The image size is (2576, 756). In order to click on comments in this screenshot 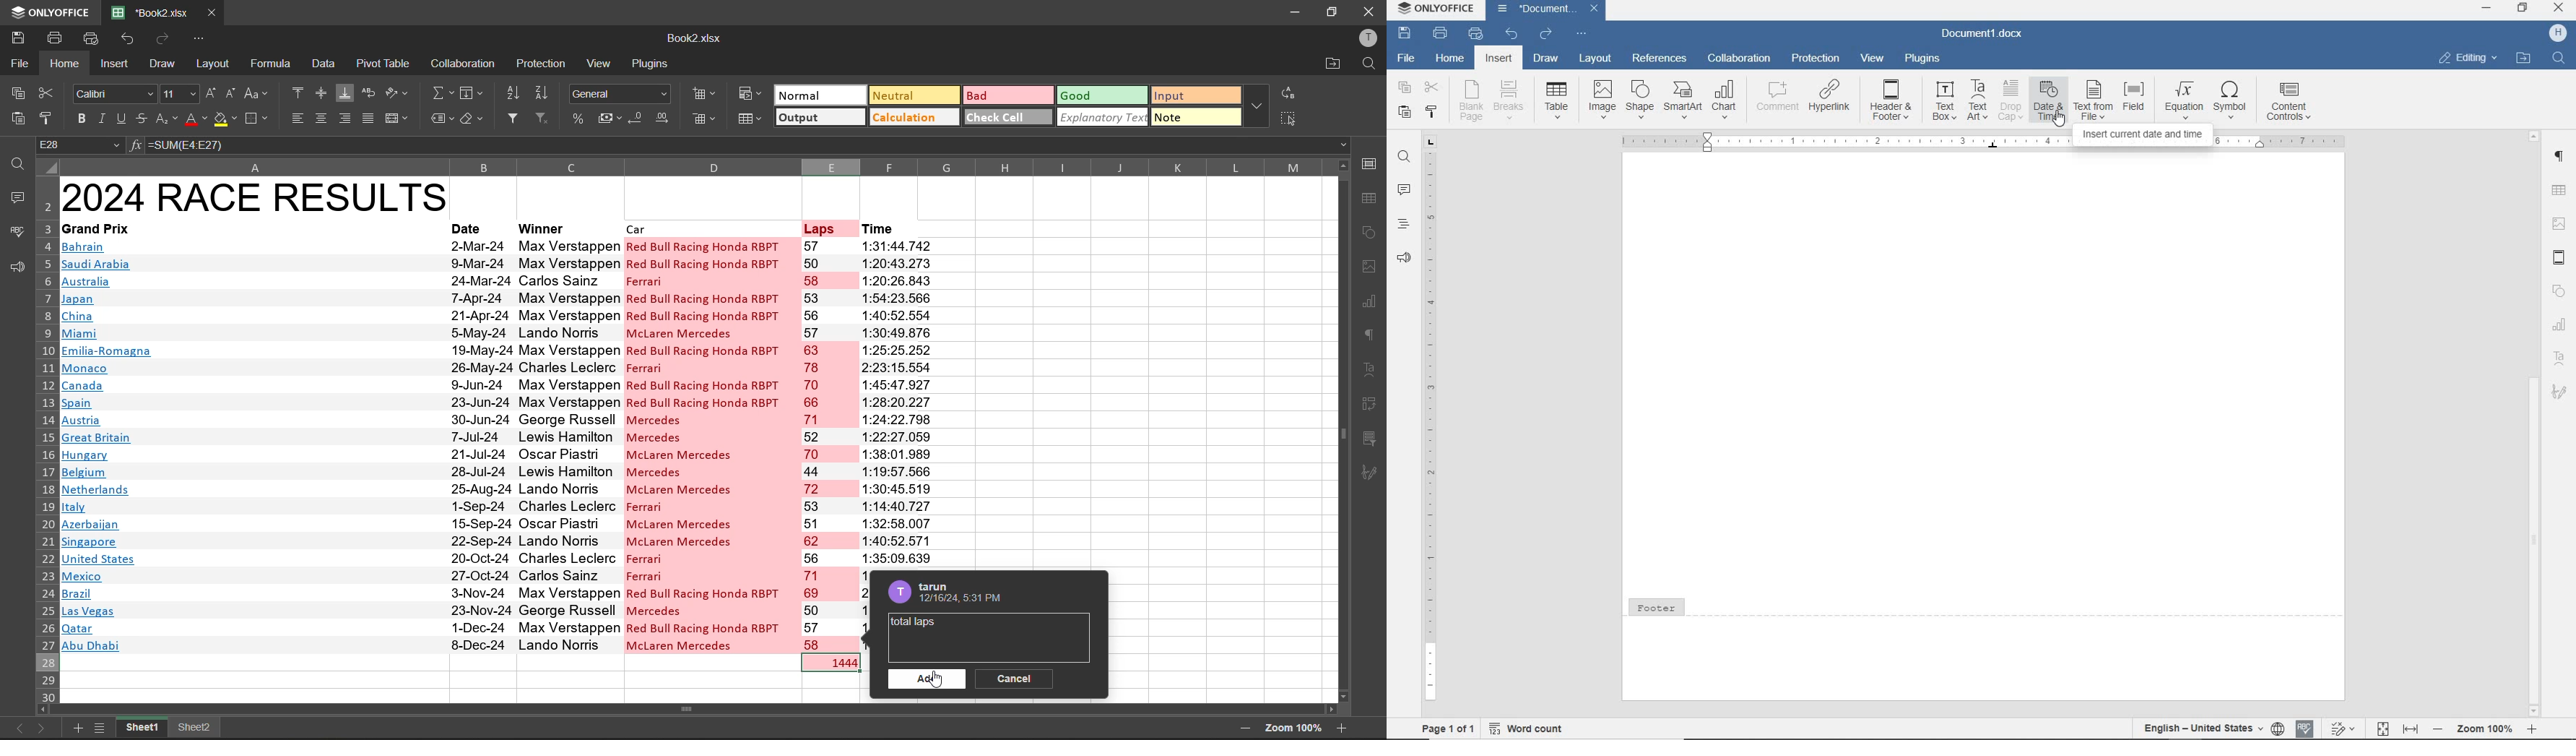, I will do `click(17, 199)`.